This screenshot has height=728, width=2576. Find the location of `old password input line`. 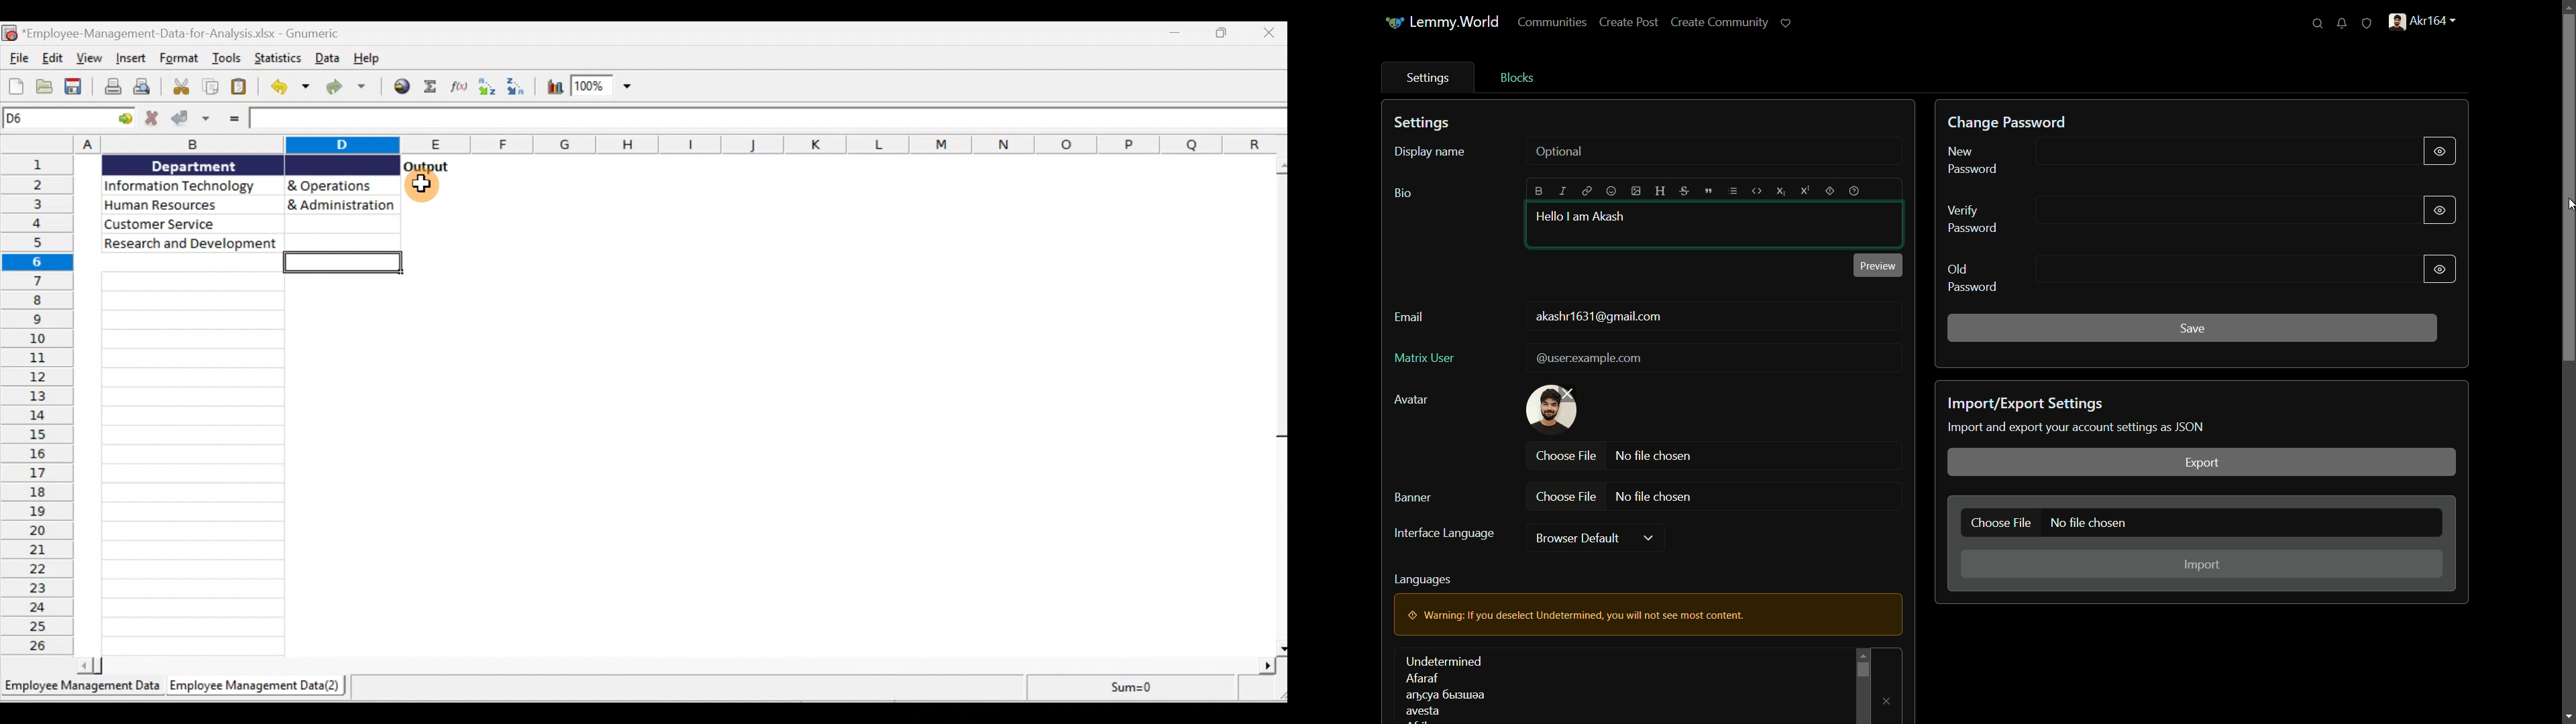

old password input line is located at coordinates (2224, 269).